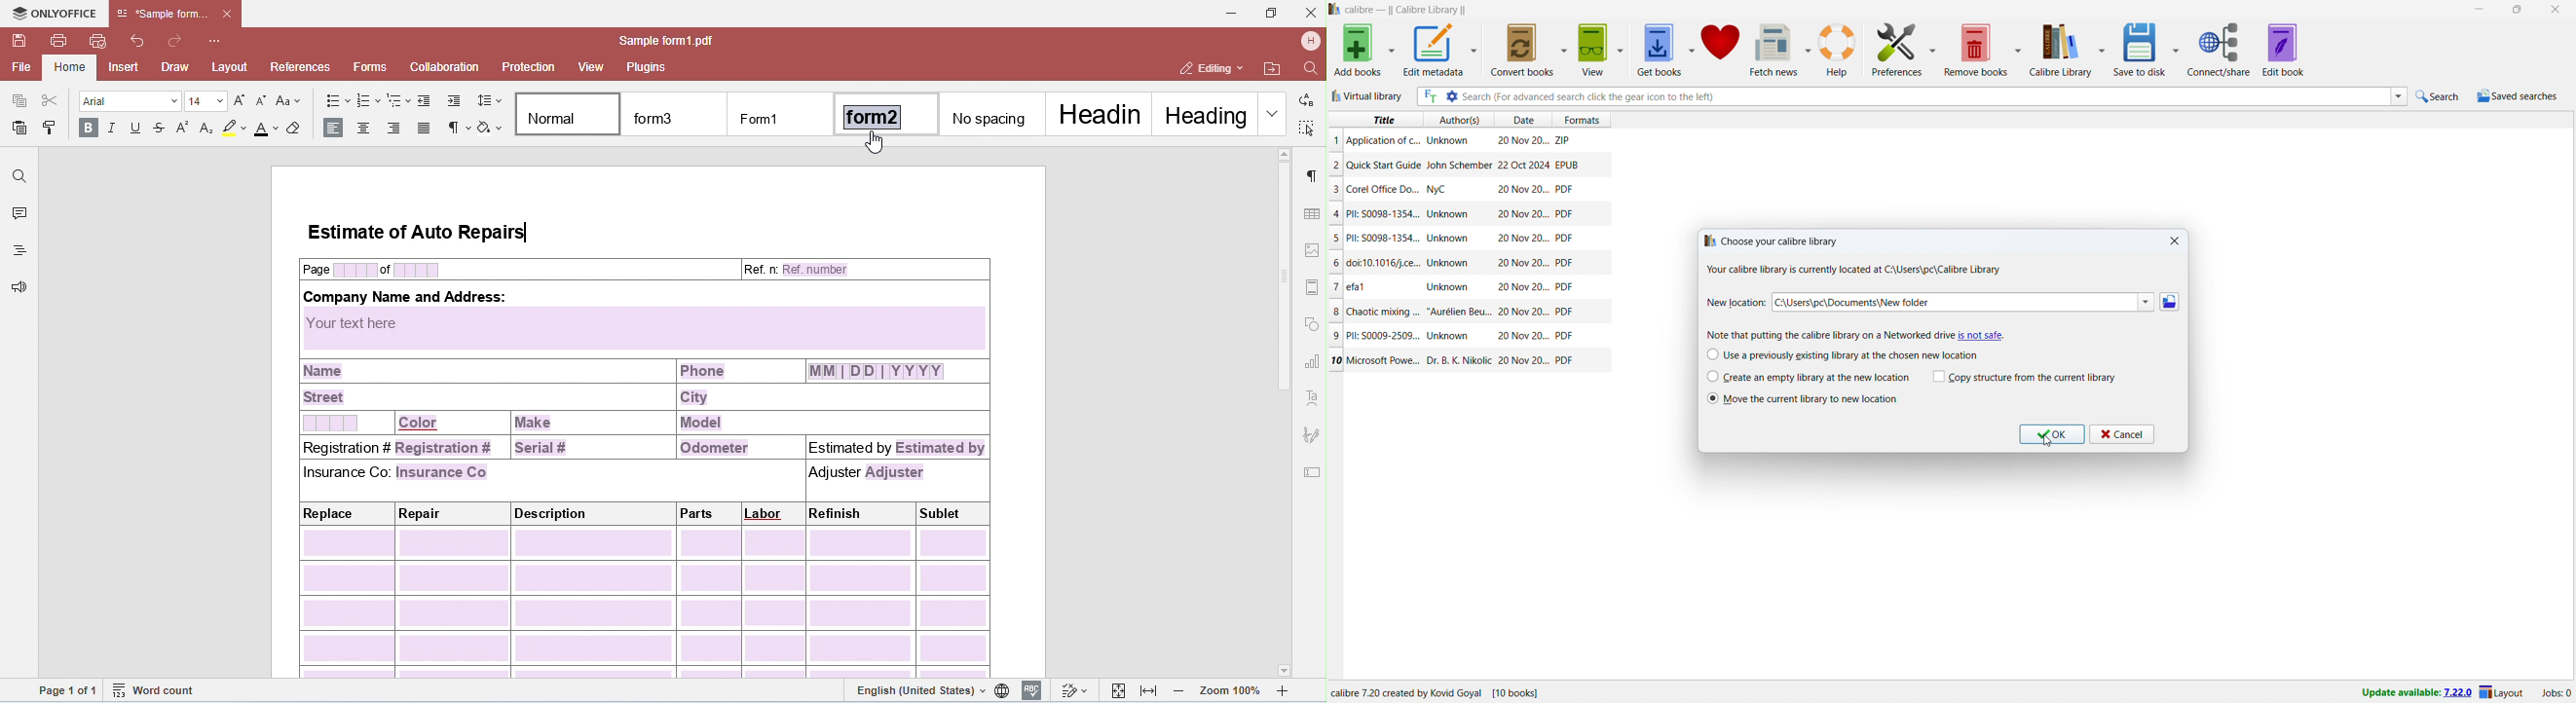 Image resolution: width=2576 pixels, height=728 pixels. What do you see at coordinates (1407, 10) in the screenshot?
I see `title` at bounding box center [1407, 10].